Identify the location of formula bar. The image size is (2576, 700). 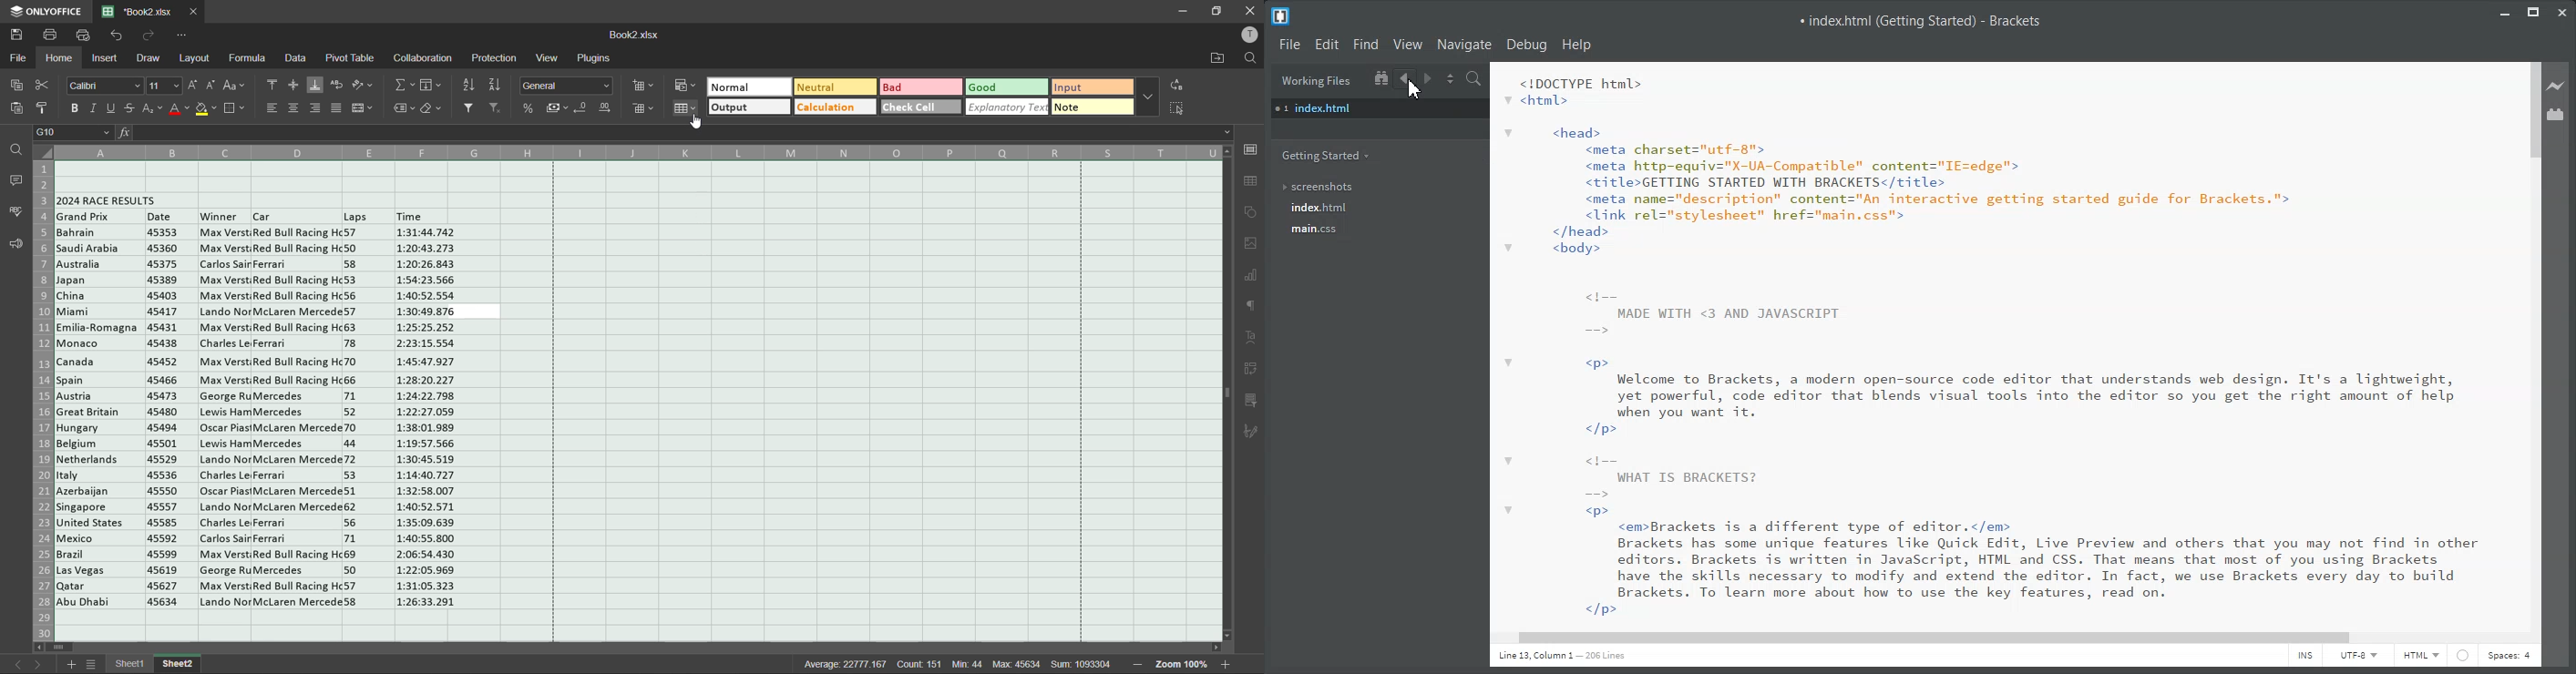
(682, 134).